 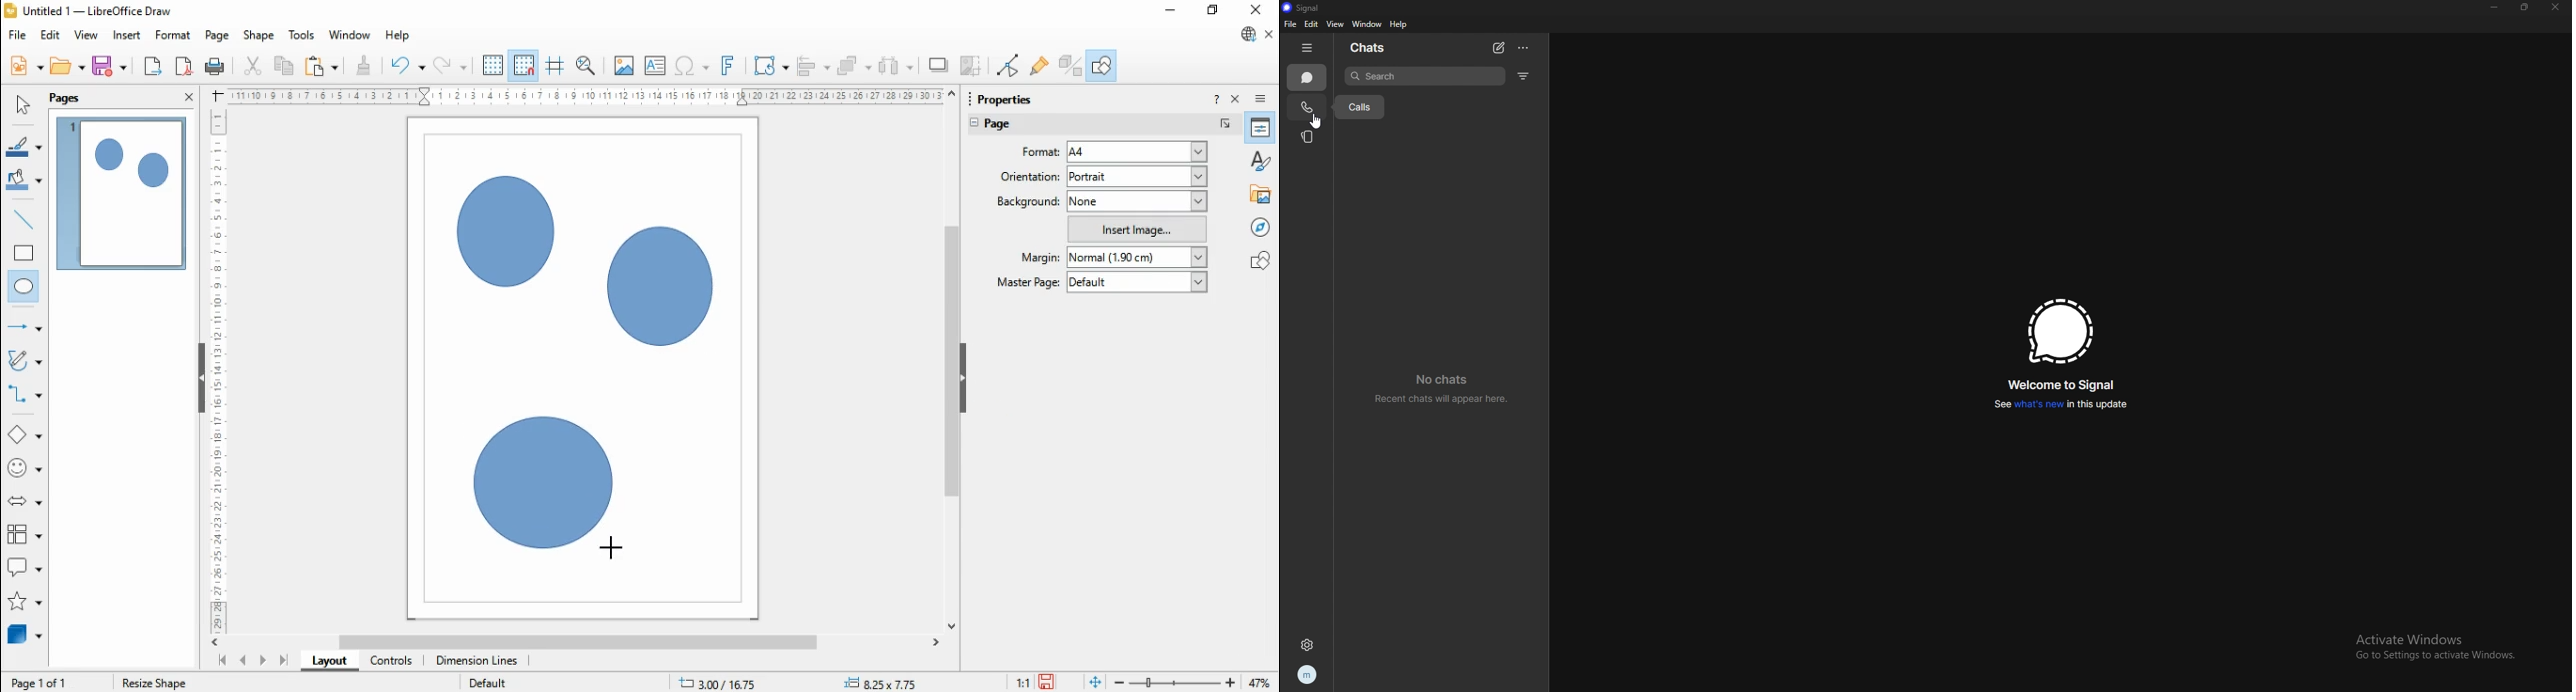 What do you see at coordinates (478, 661) in the screenshot?
I see `dimension lines` at bounding box center [478, 661].